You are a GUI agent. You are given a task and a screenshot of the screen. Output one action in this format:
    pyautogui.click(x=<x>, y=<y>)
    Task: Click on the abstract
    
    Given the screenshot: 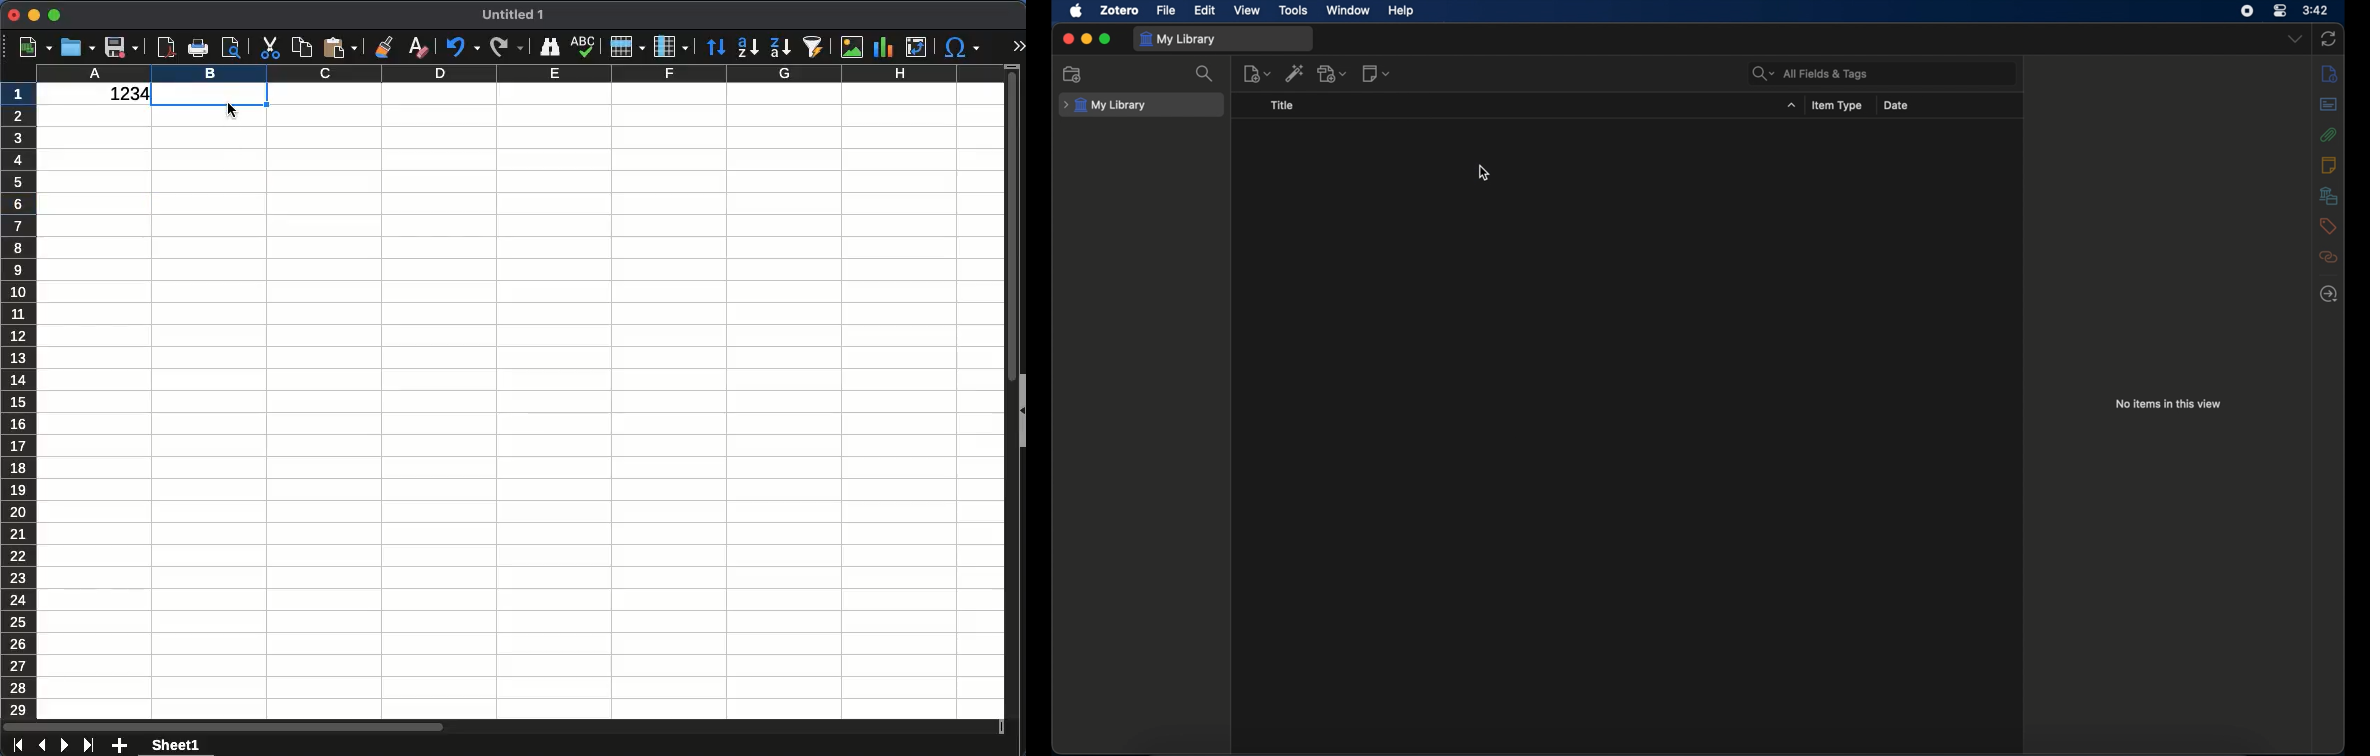 What is the action you would take?
    pyautogui.click(x=2329, y=104)
    